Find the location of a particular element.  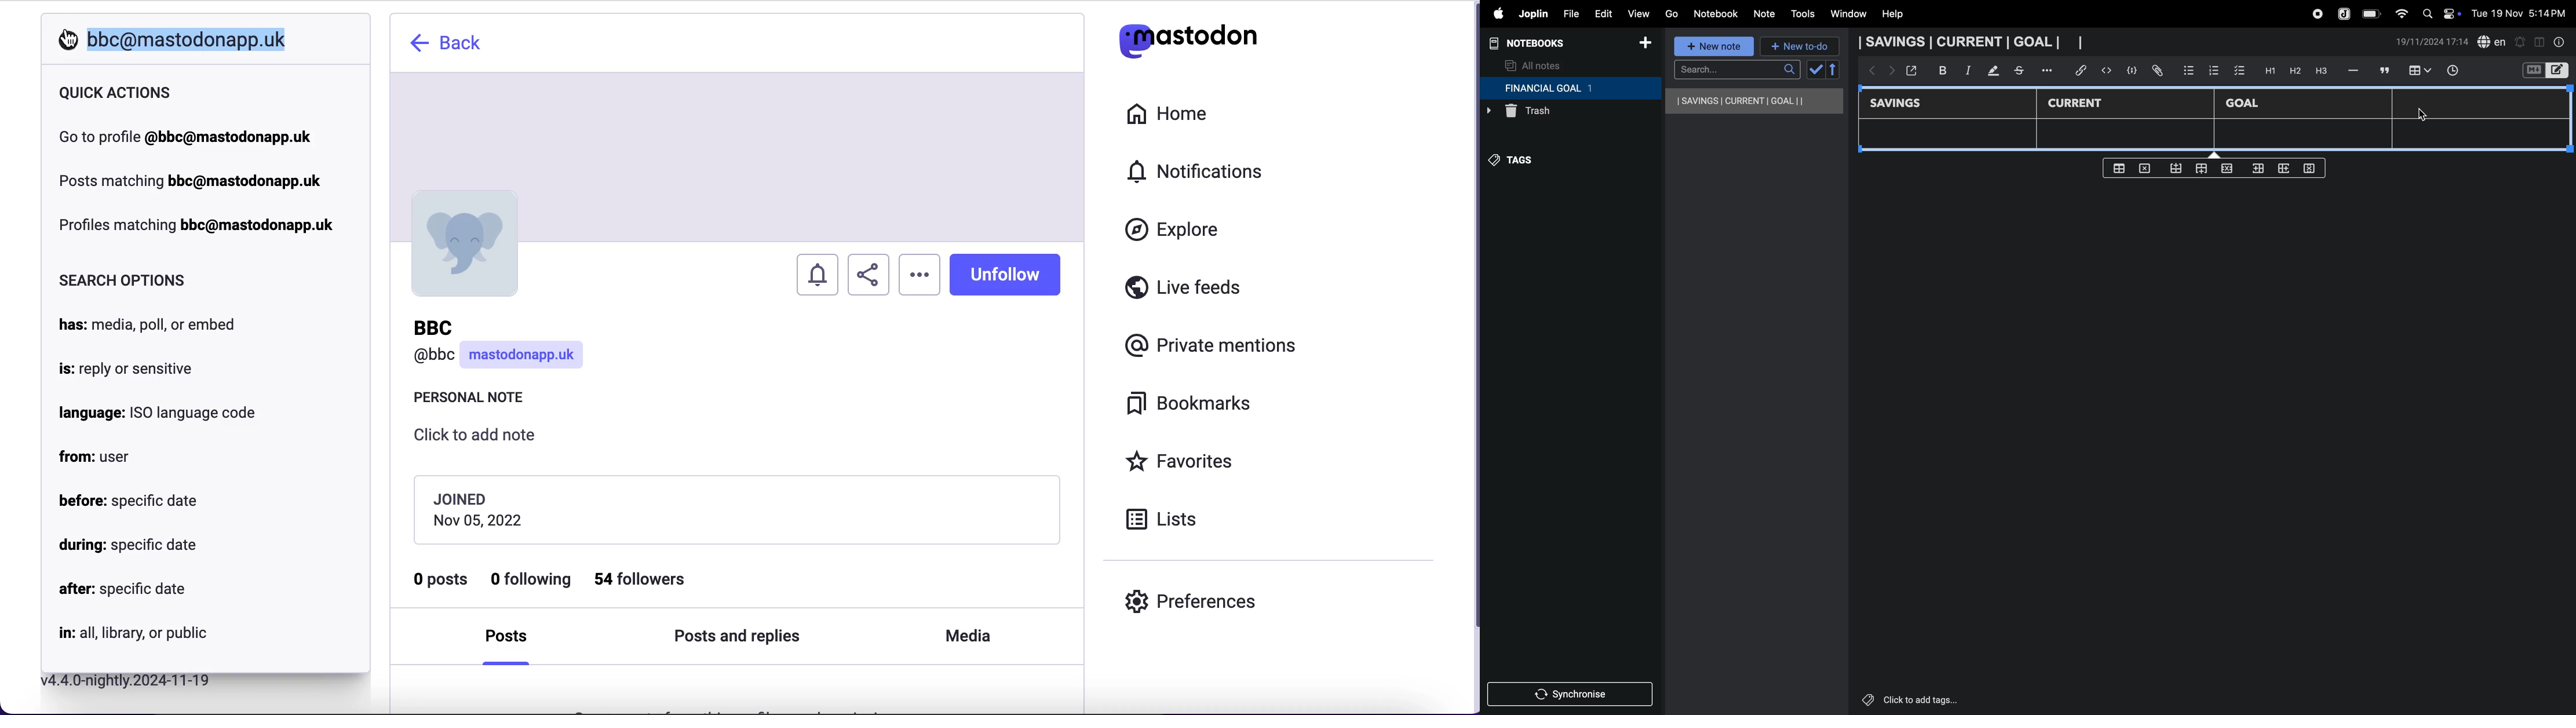

notebook is located at coordinates (1715, 14).